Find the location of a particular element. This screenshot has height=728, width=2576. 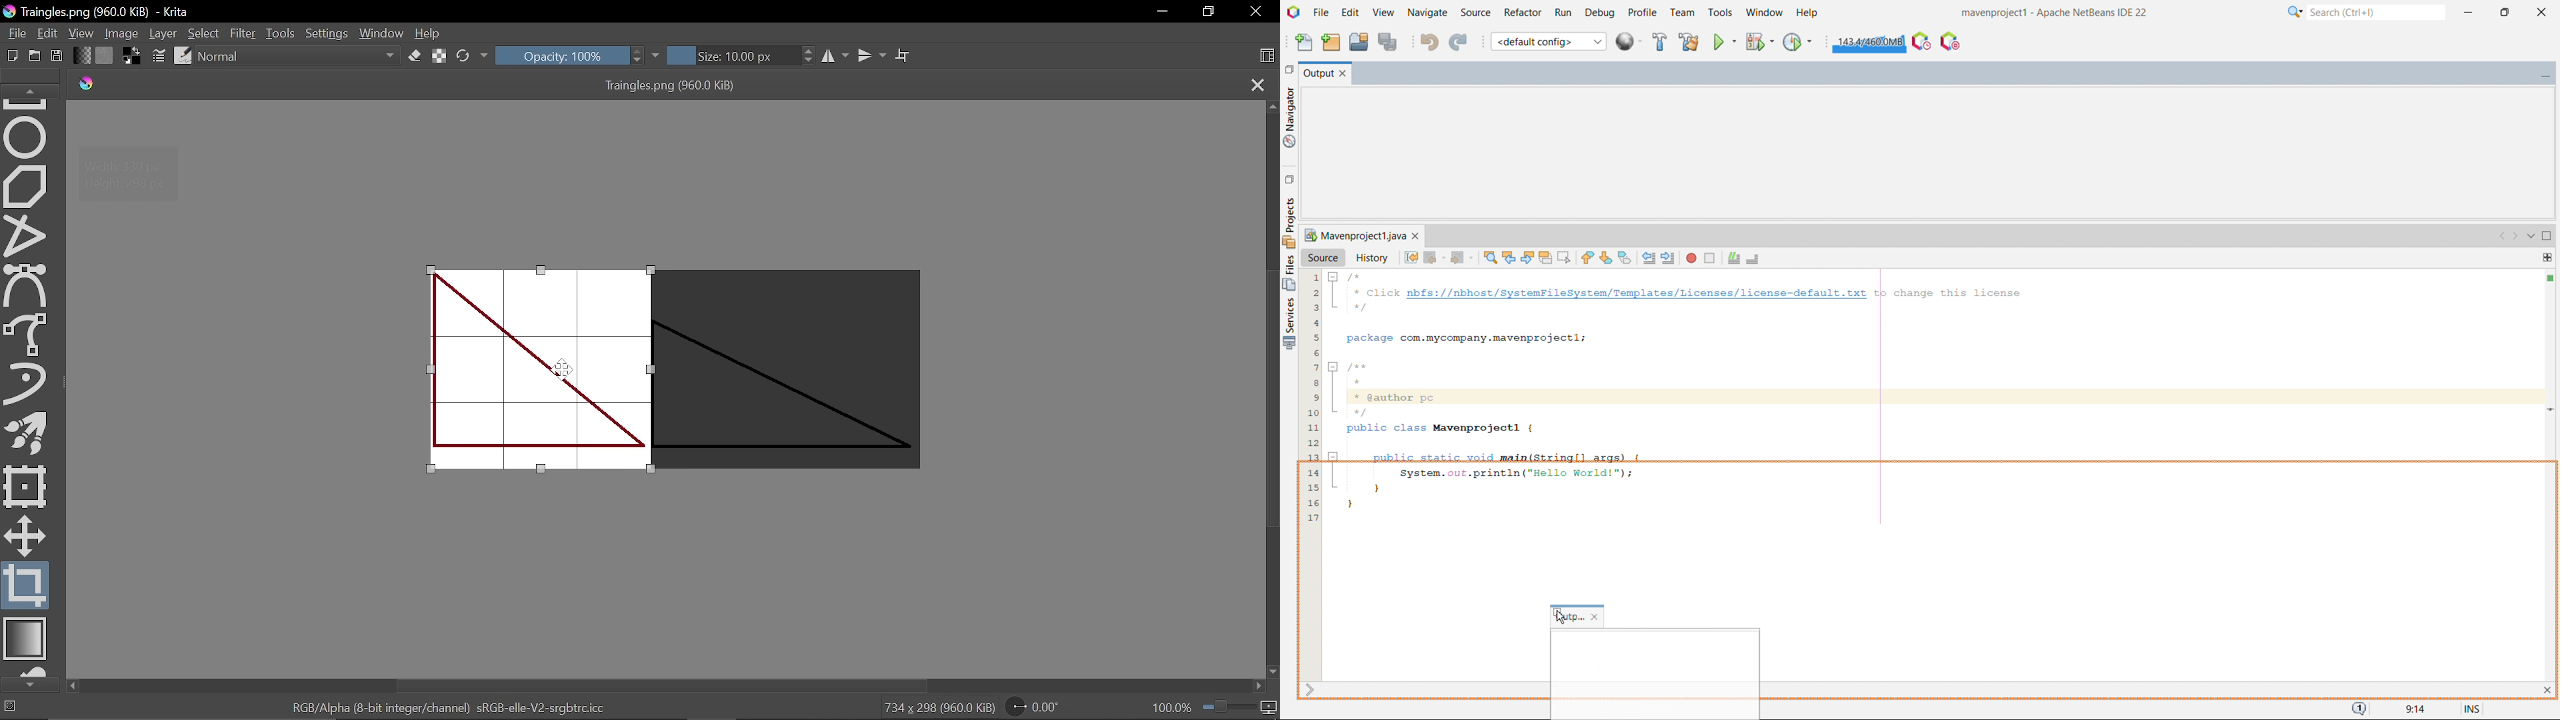

Polyline tool is located at coordinates (27, 237).